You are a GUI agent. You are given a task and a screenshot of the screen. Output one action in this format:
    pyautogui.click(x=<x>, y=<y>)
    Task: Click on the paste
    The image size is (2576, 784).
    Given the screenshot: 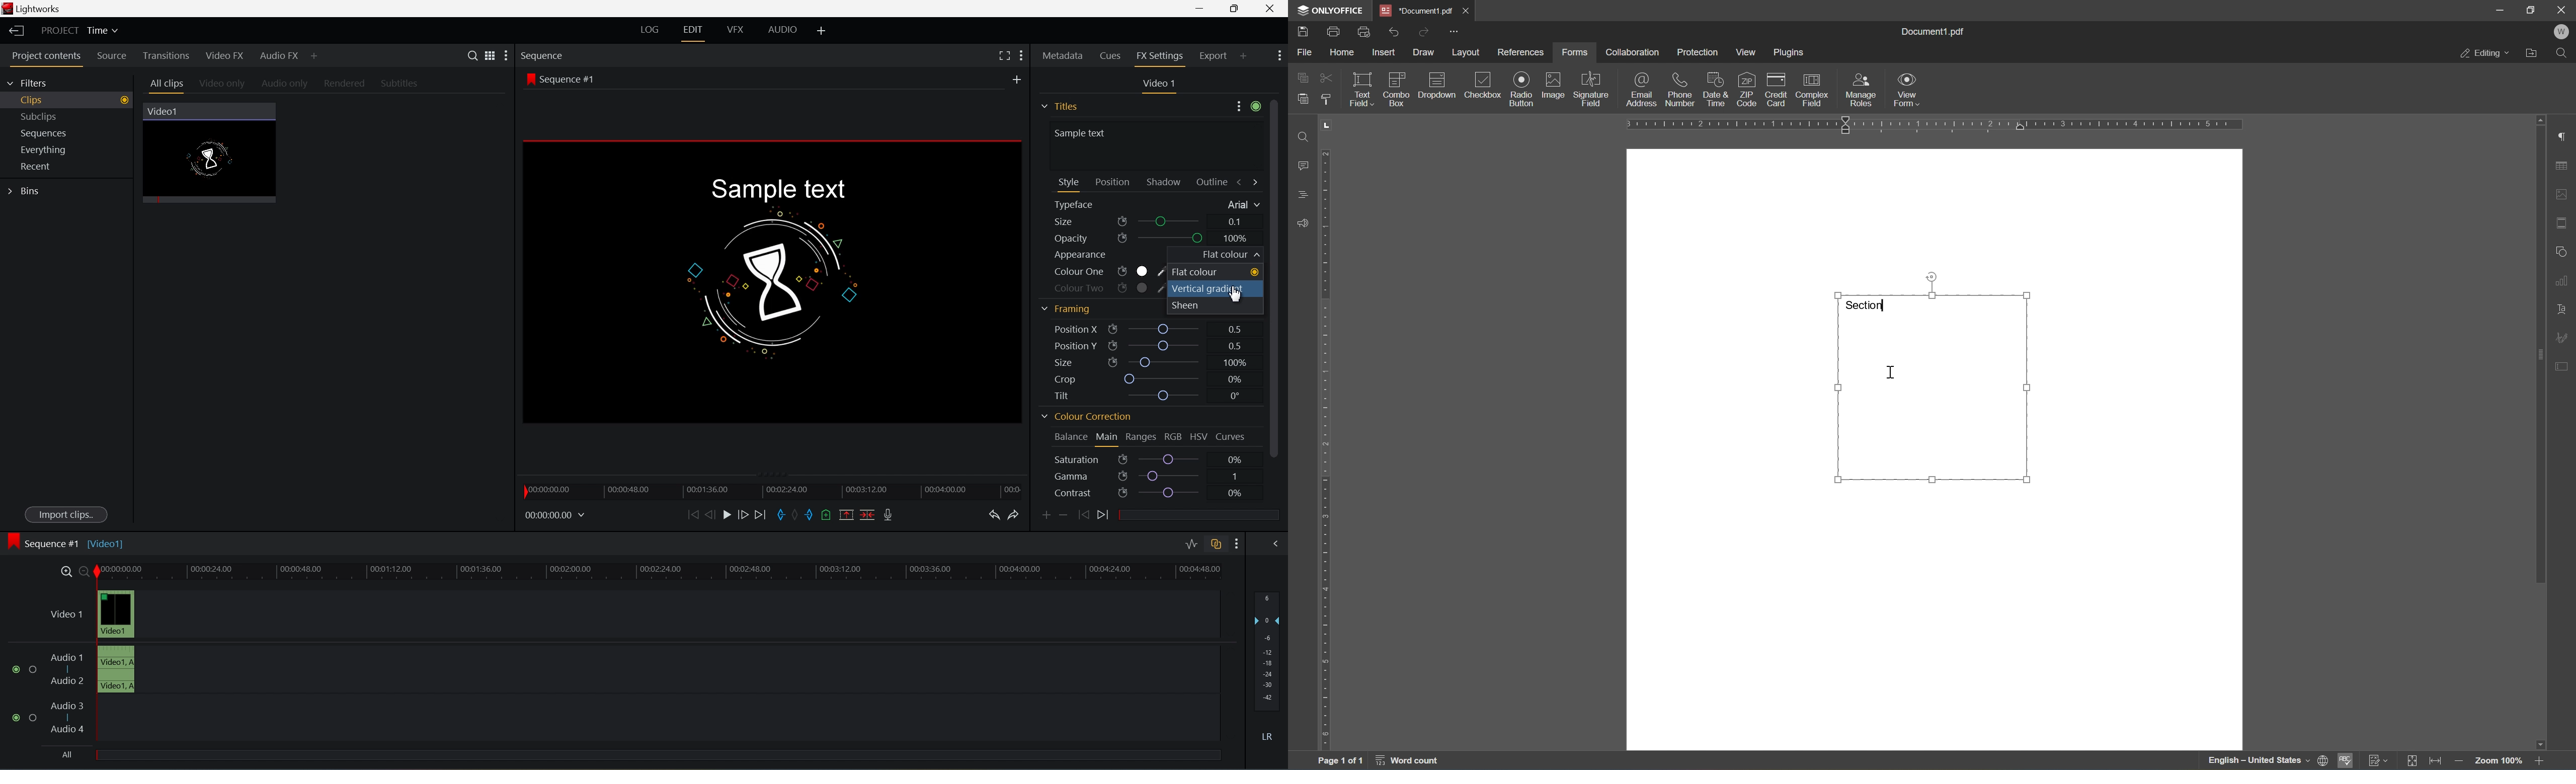 What is the action you would take?
    pyautogui.click(x=1303, y=99)
    